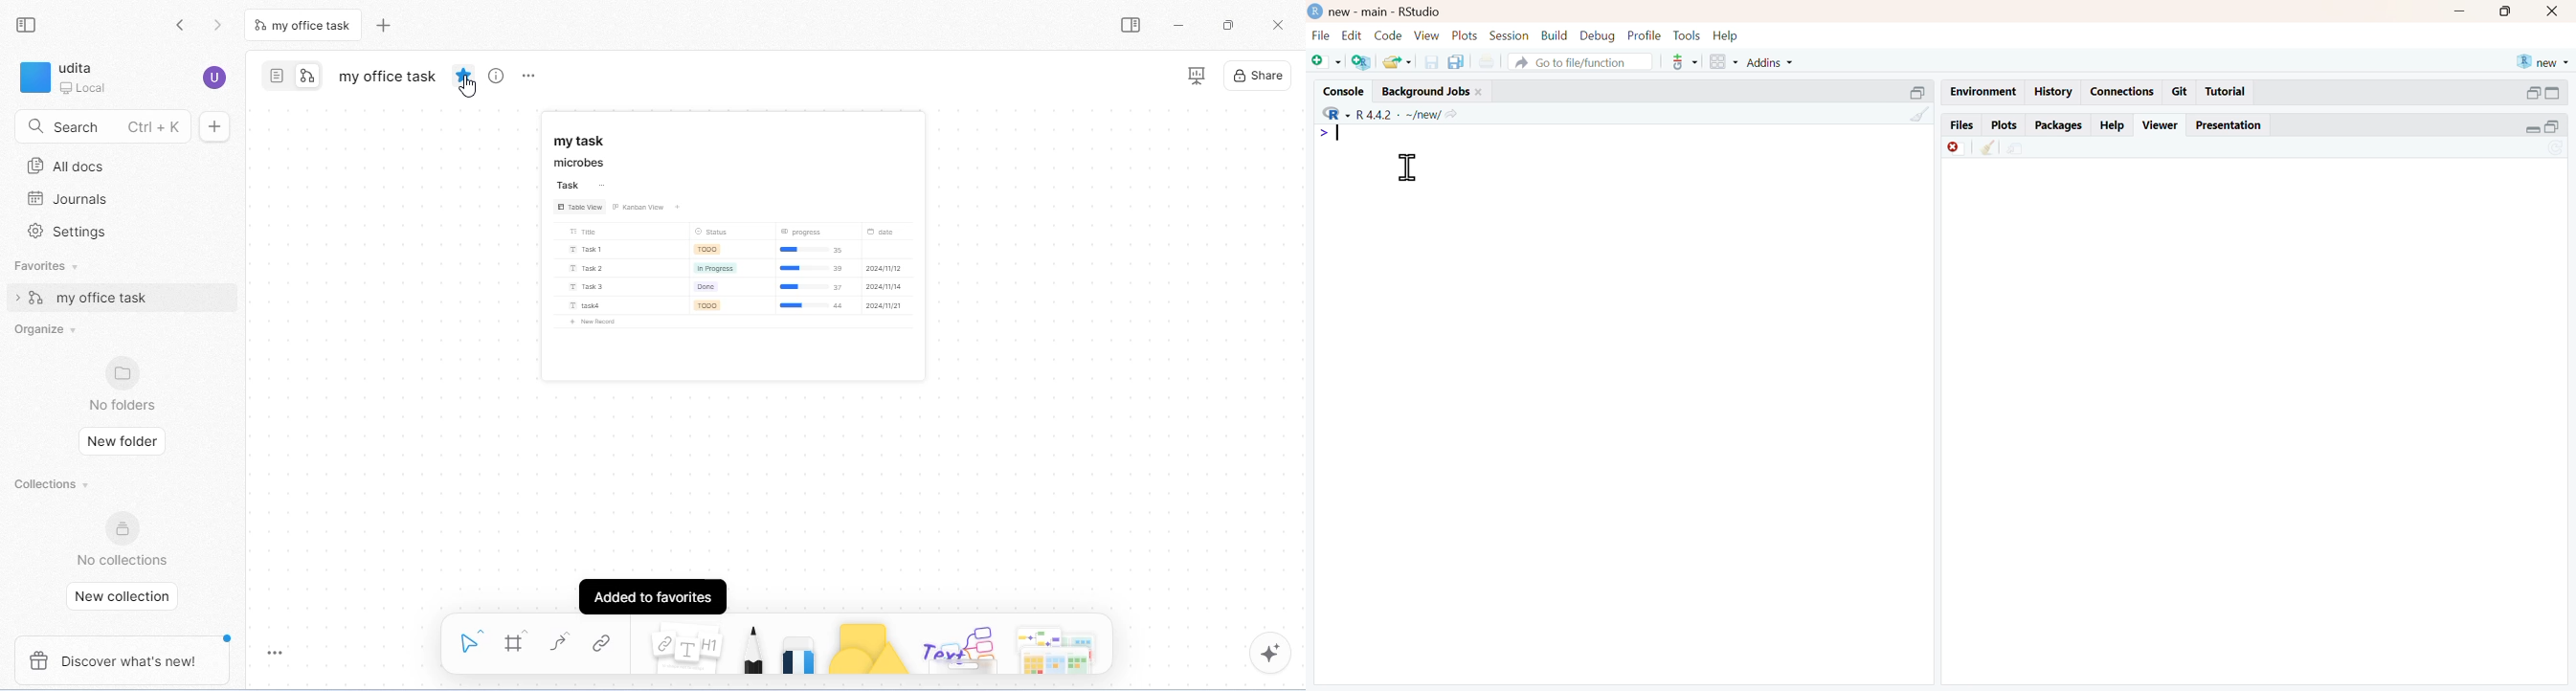 The width and height of the screenshot is (2576, 700). I want to click on organize, so click(46, 327).